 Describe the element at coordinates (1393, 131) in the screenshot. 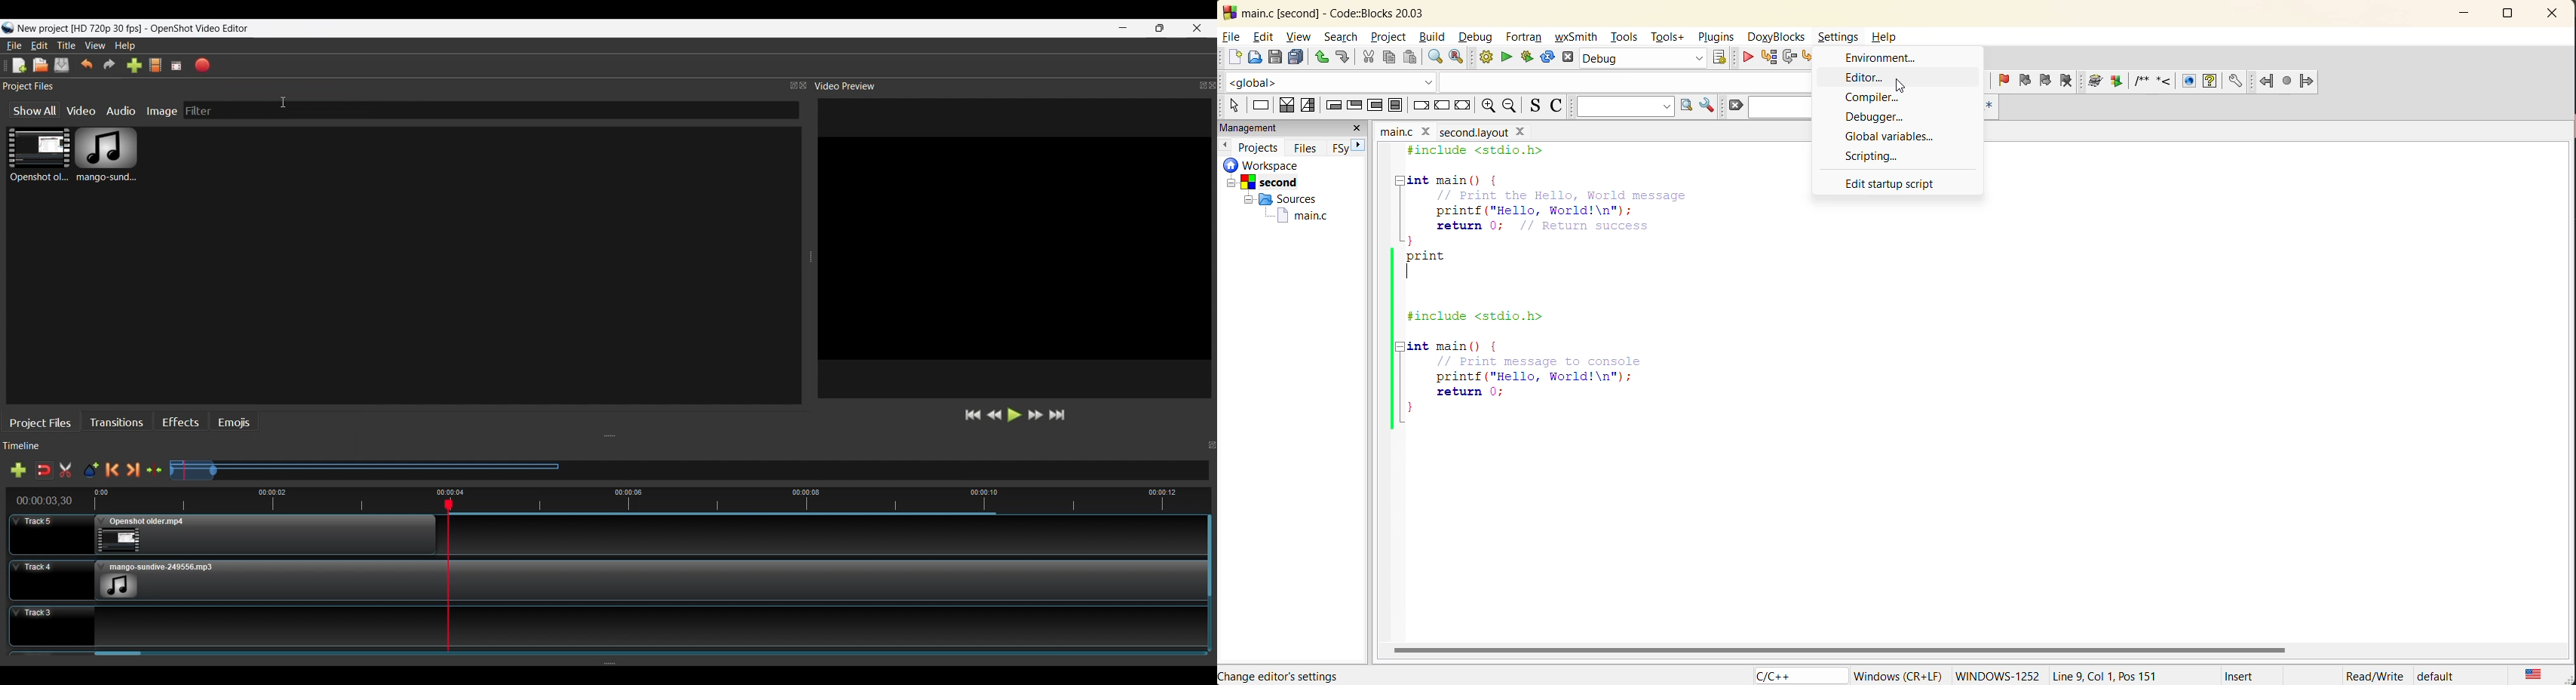

I see `main` at that location.